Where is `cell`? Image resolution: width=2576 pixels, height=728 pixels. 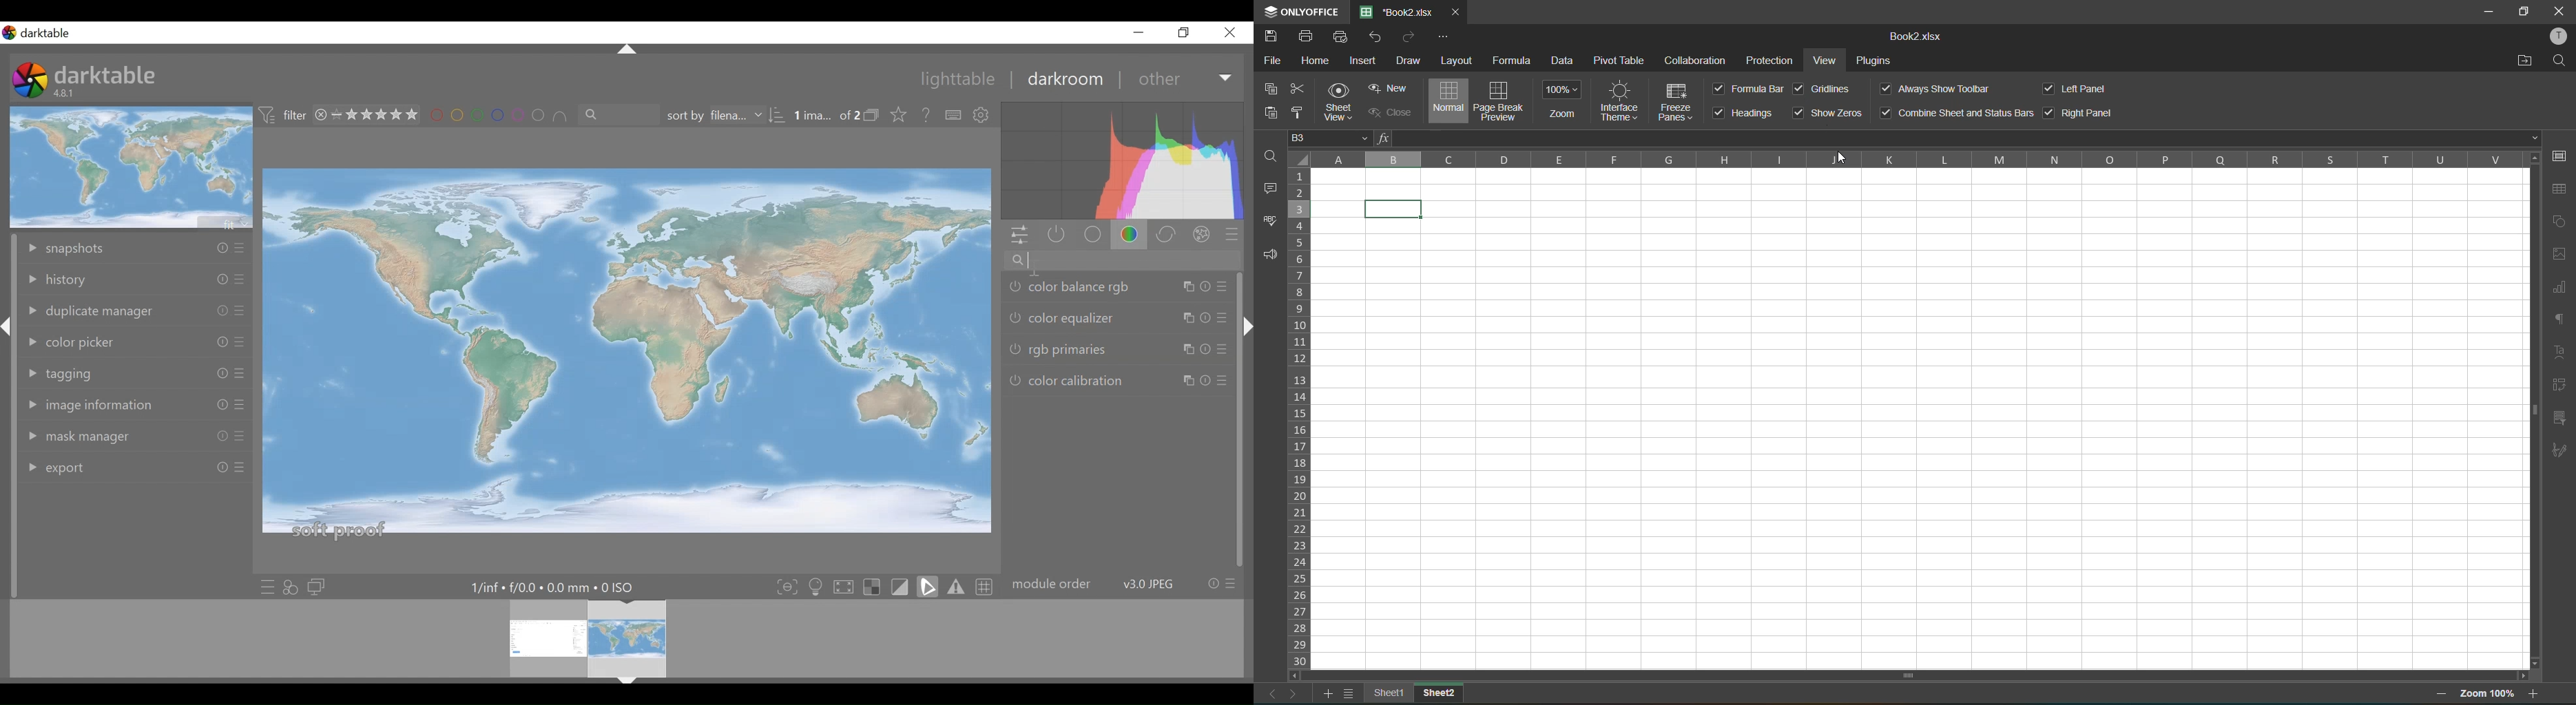 cell is located at coordinates (1395, 209).